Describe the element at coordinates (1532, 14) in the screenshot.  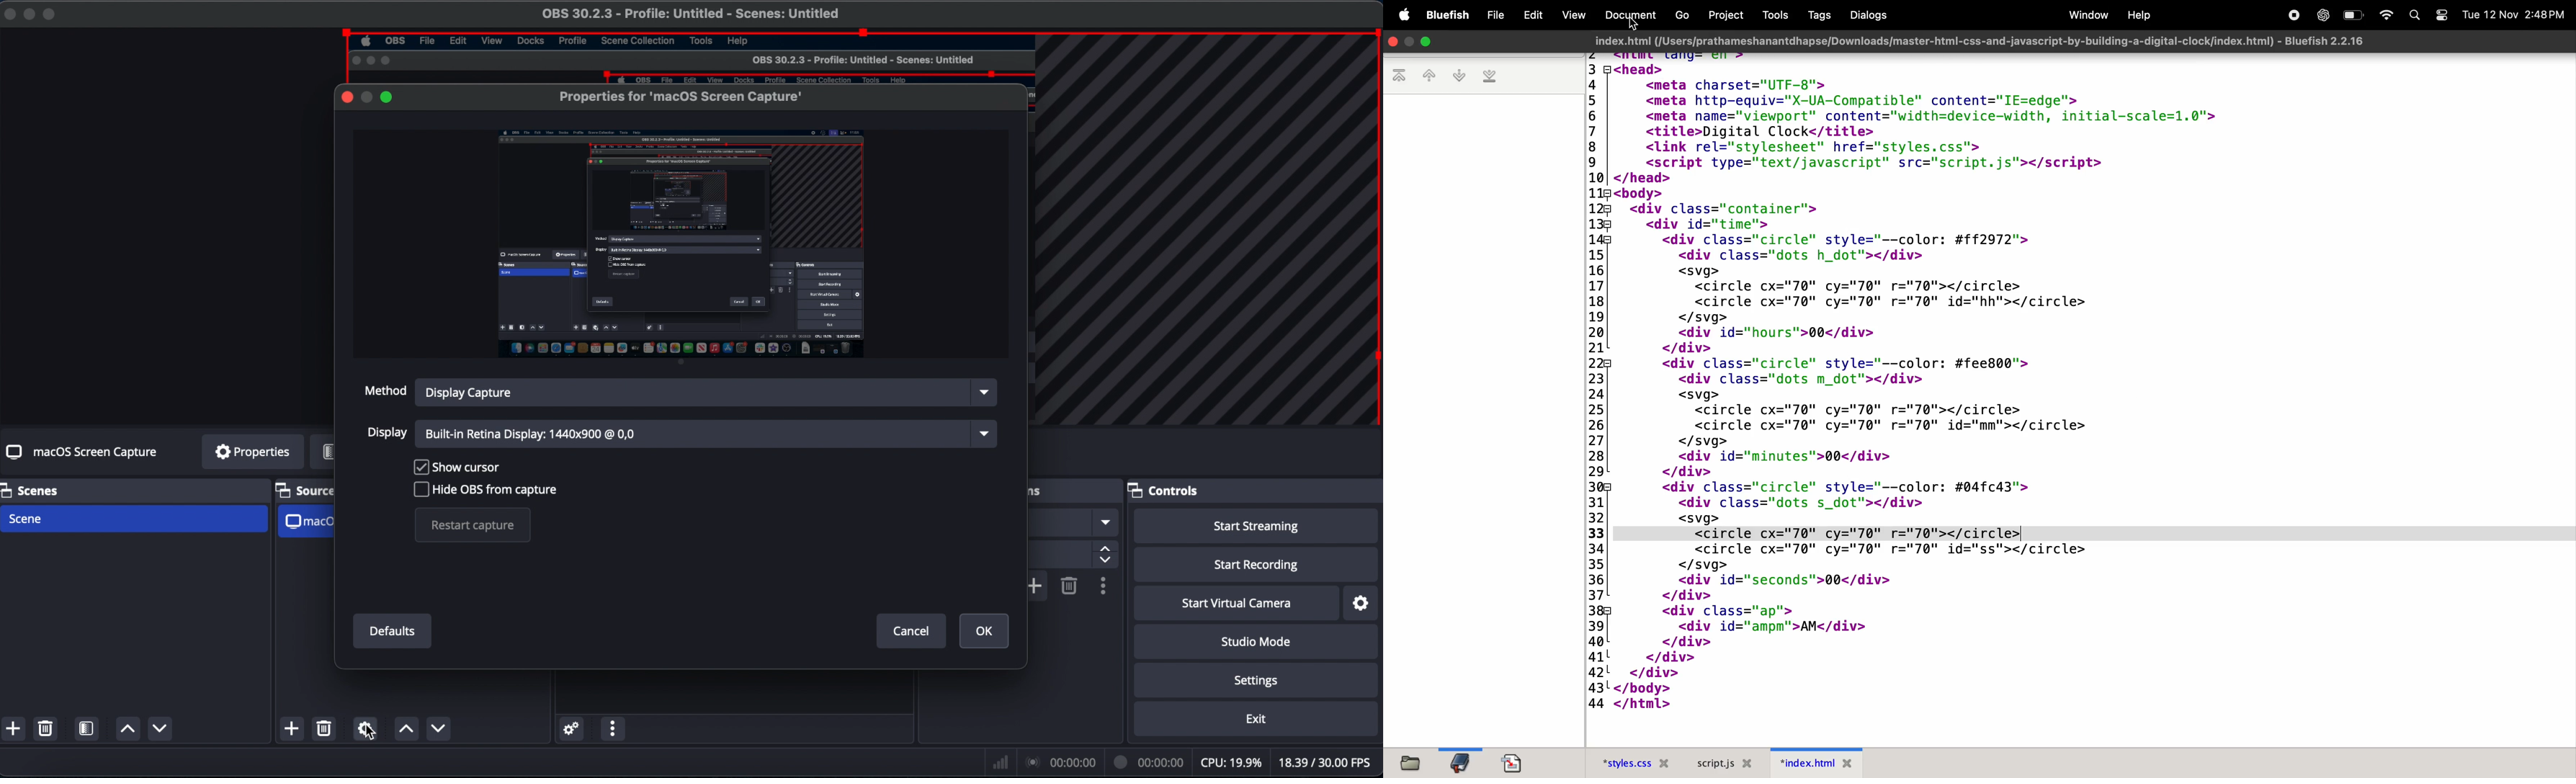
I see `edit` at that location.